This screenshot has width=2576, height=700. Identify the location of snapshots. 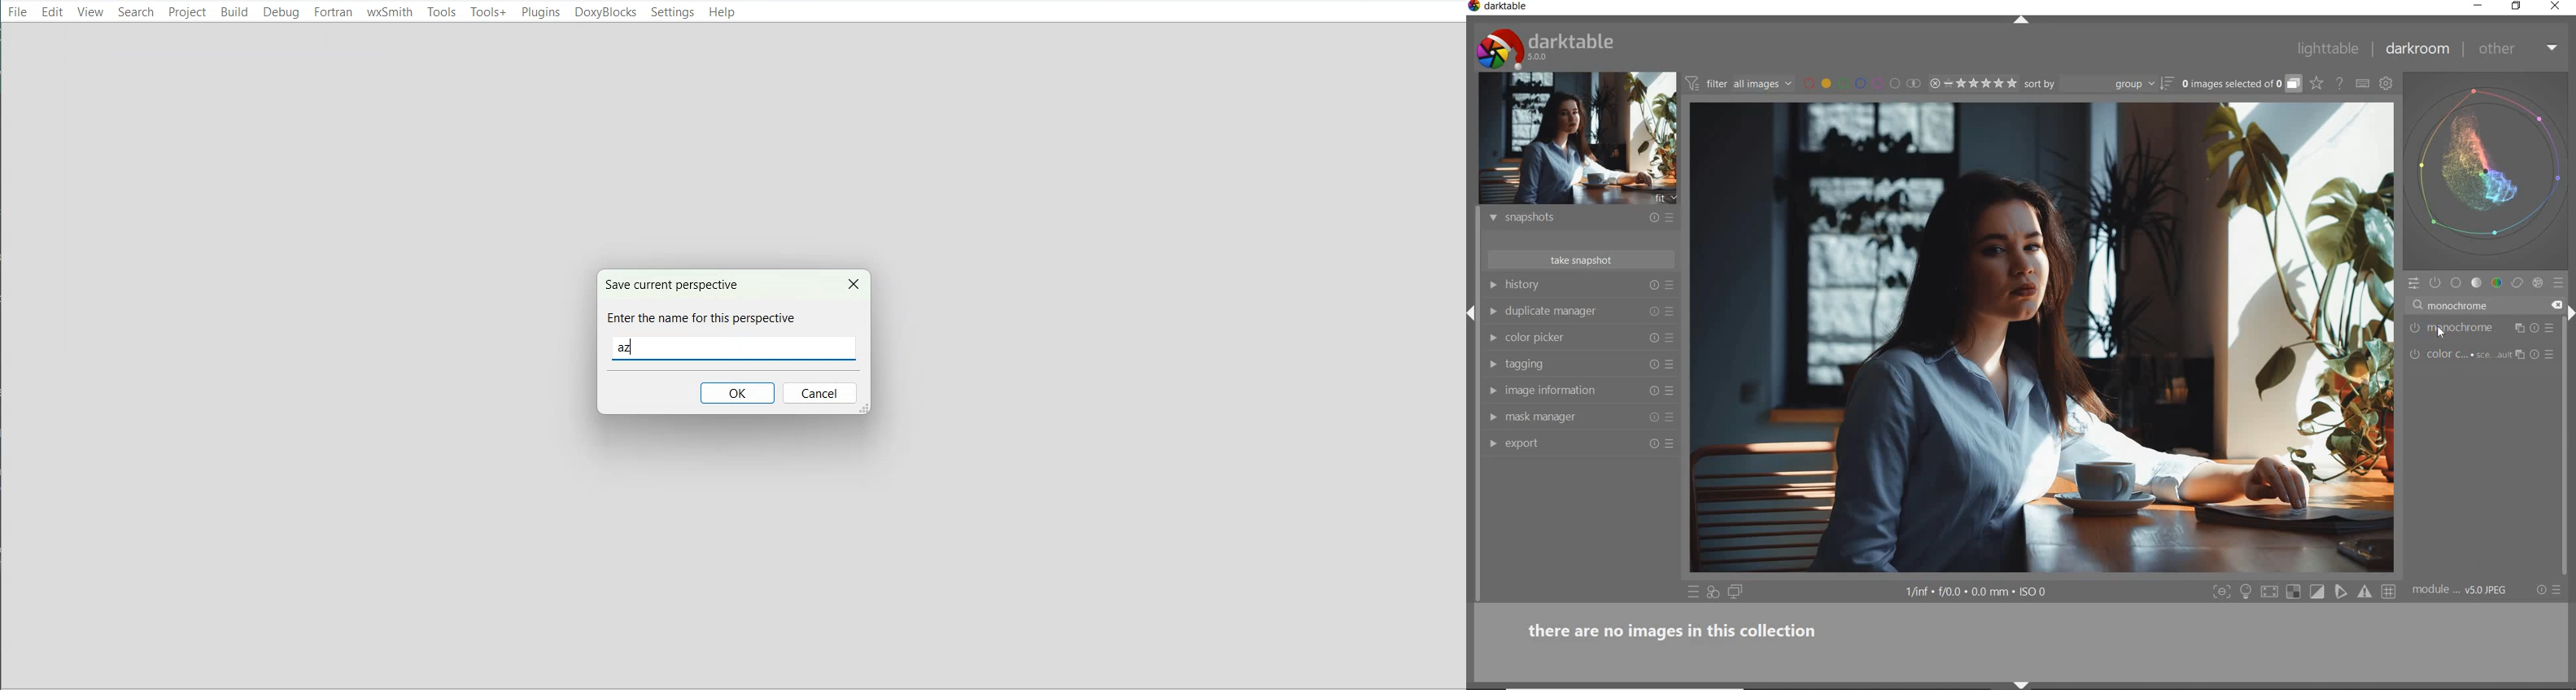
(1571, 220).